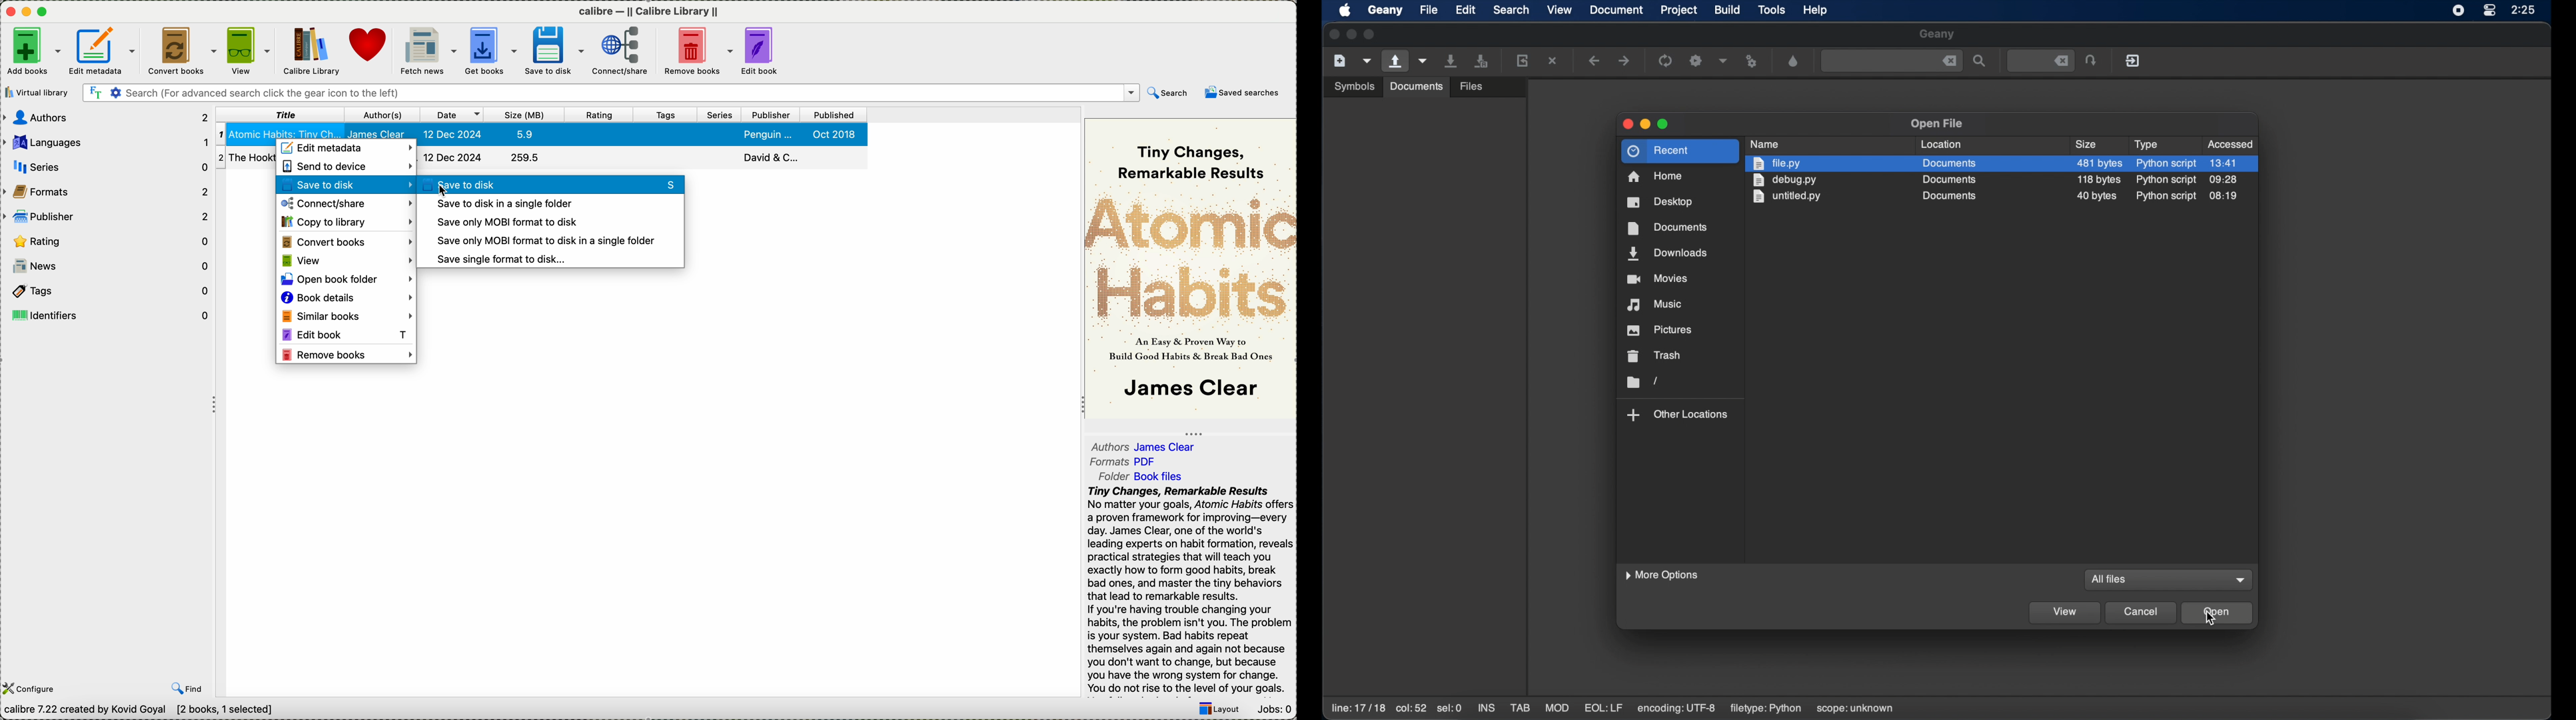  Describe the element at coordinates (32, 688) in the screenshot. I see `configure` at that location.